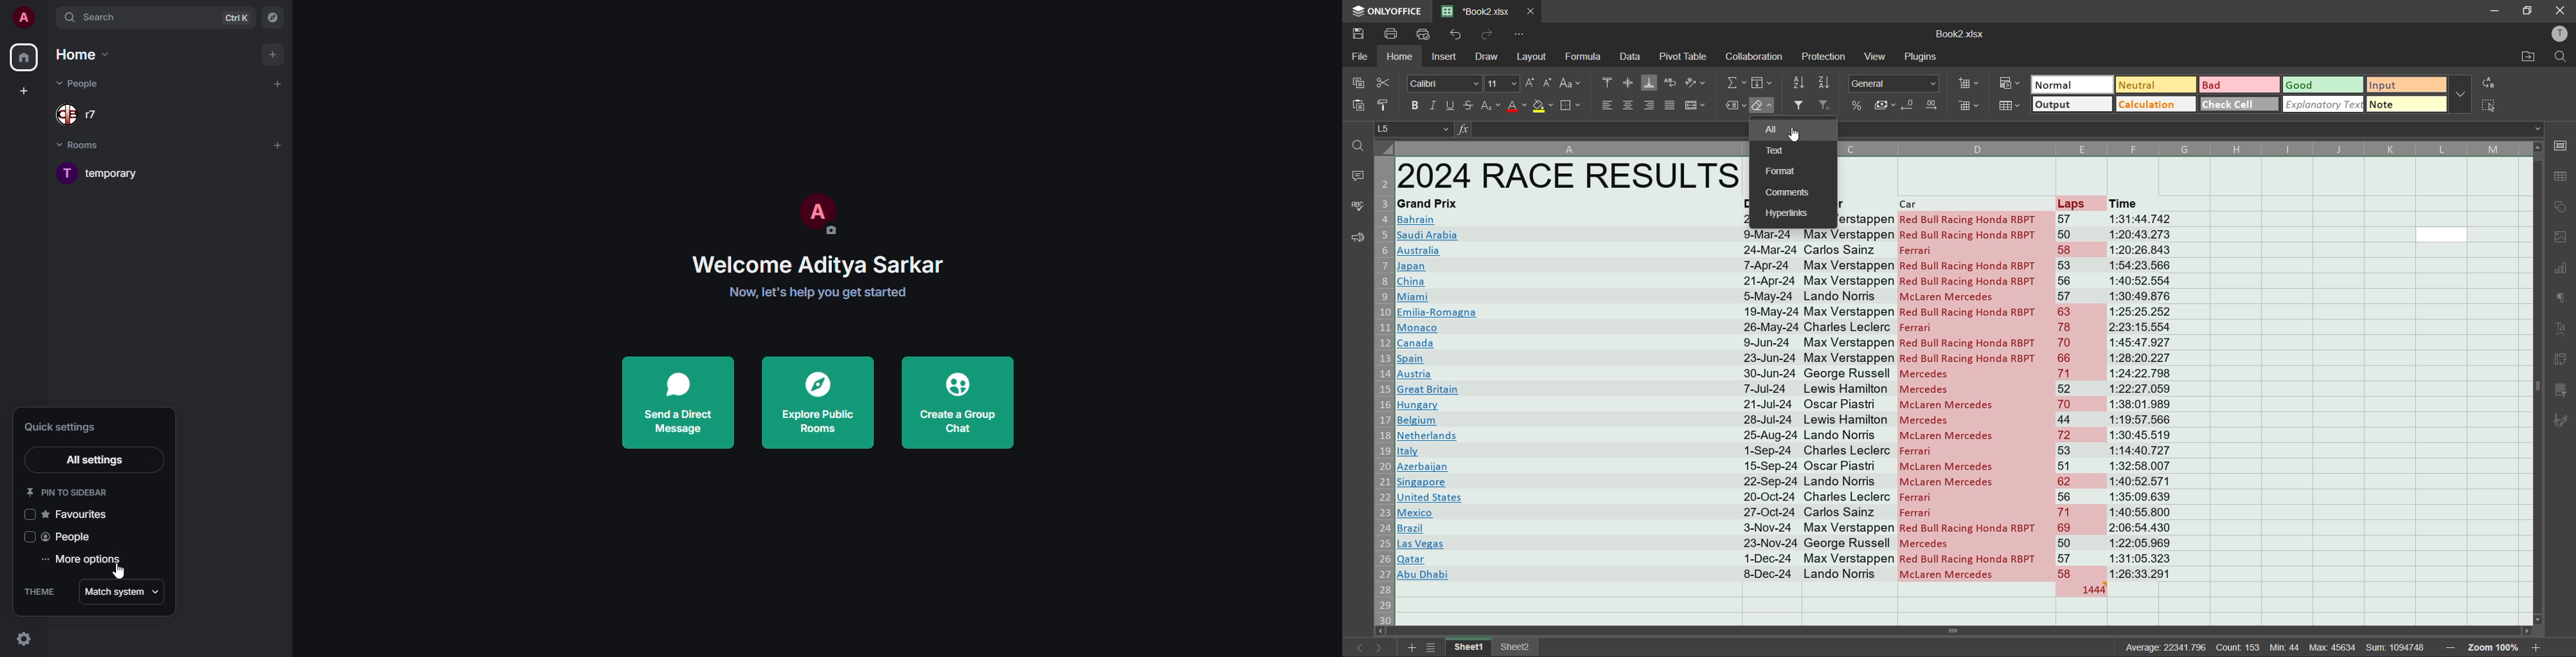  What do you see at coordinates (1432, 105) in the screenshot?
I see `italic` at bounding box center [1432, 105].